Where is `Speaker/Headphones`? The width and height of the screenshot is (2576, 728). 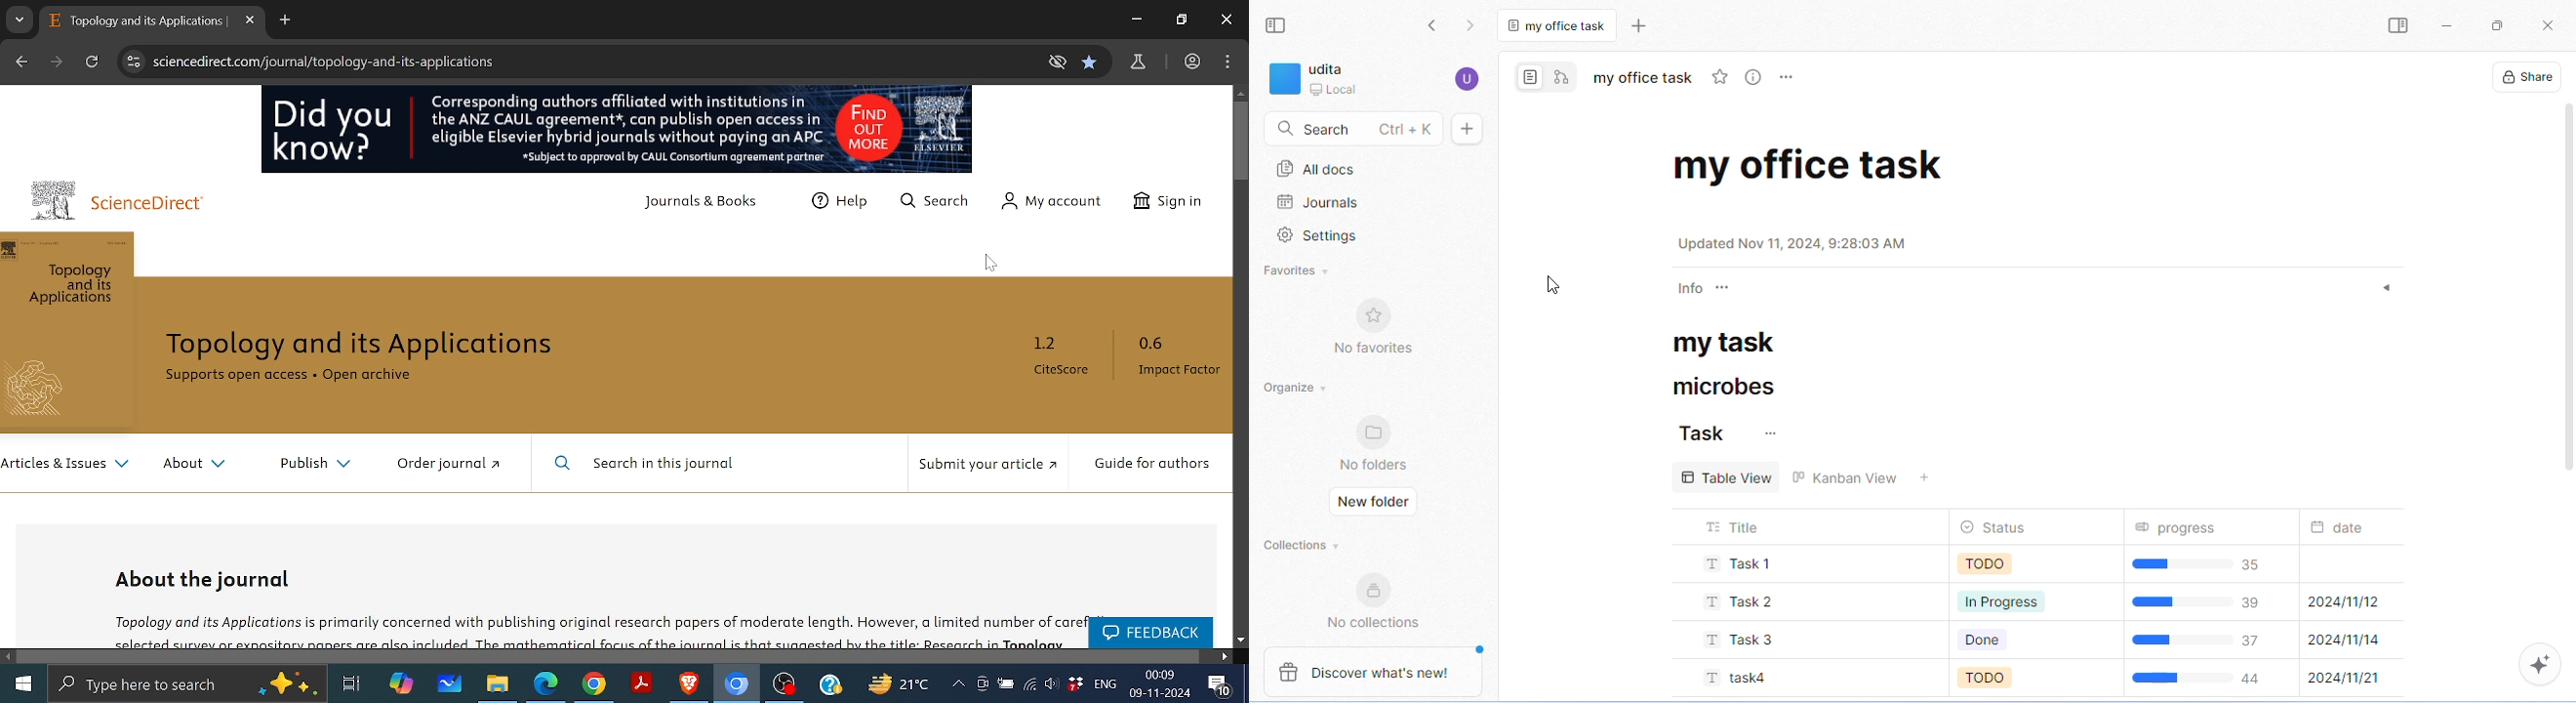
Speaker/Headphones is located at coordinates (1052, 682).